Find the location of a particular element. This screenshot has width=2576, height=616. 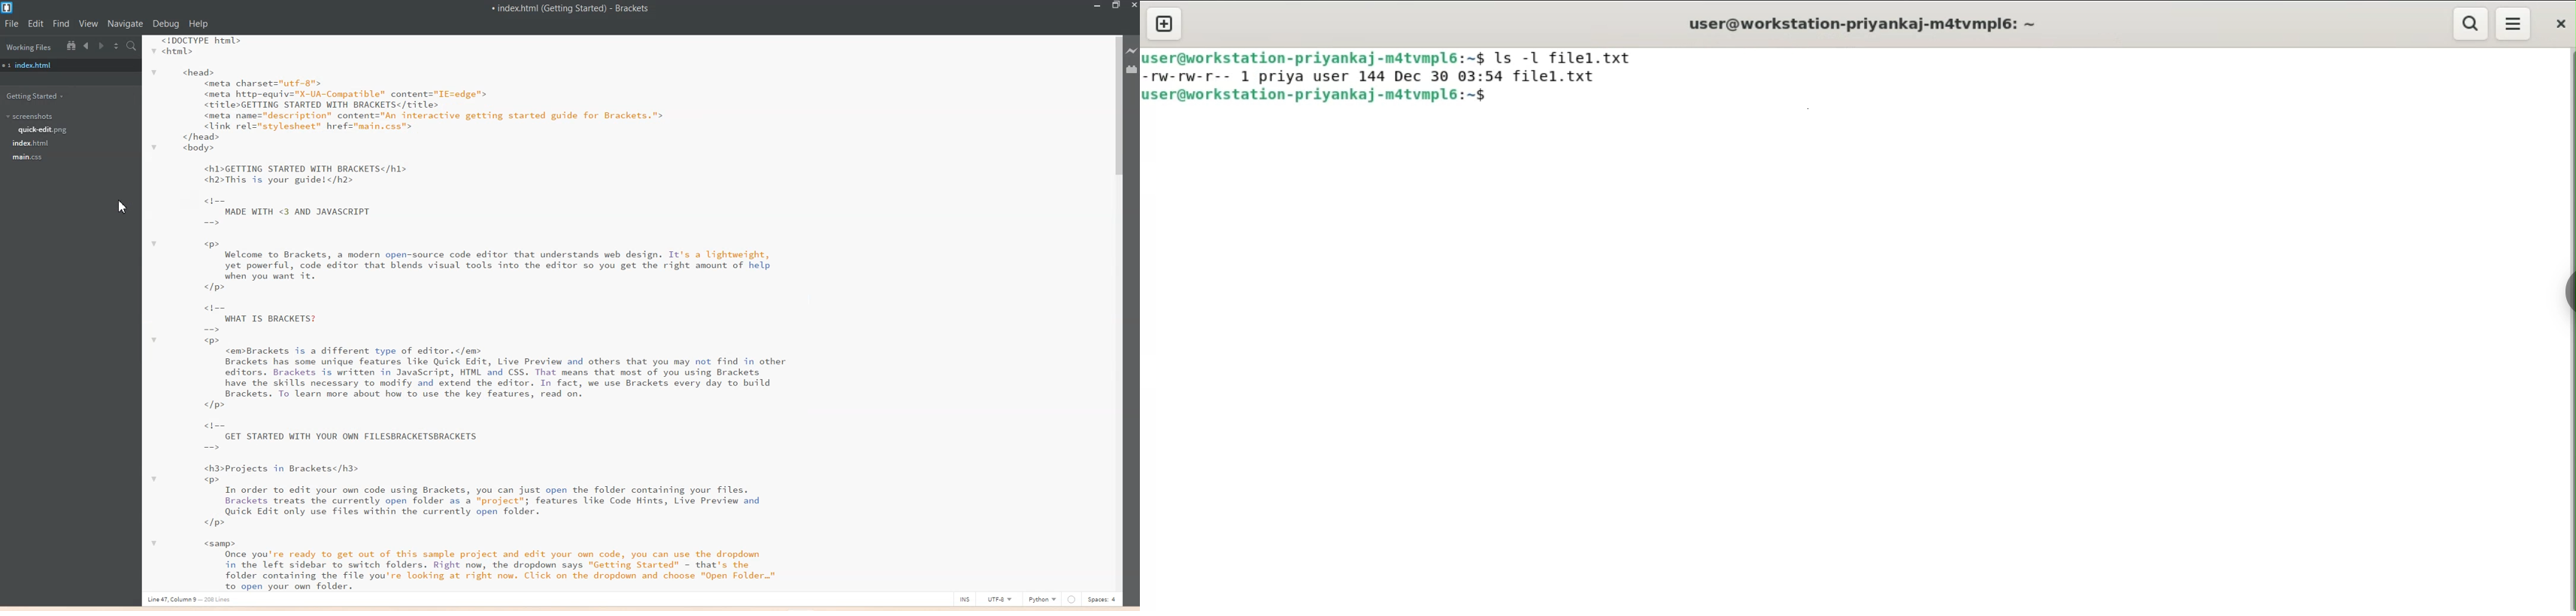

Split the editor vertically or Horizontally is located at coordinates (117, 46).